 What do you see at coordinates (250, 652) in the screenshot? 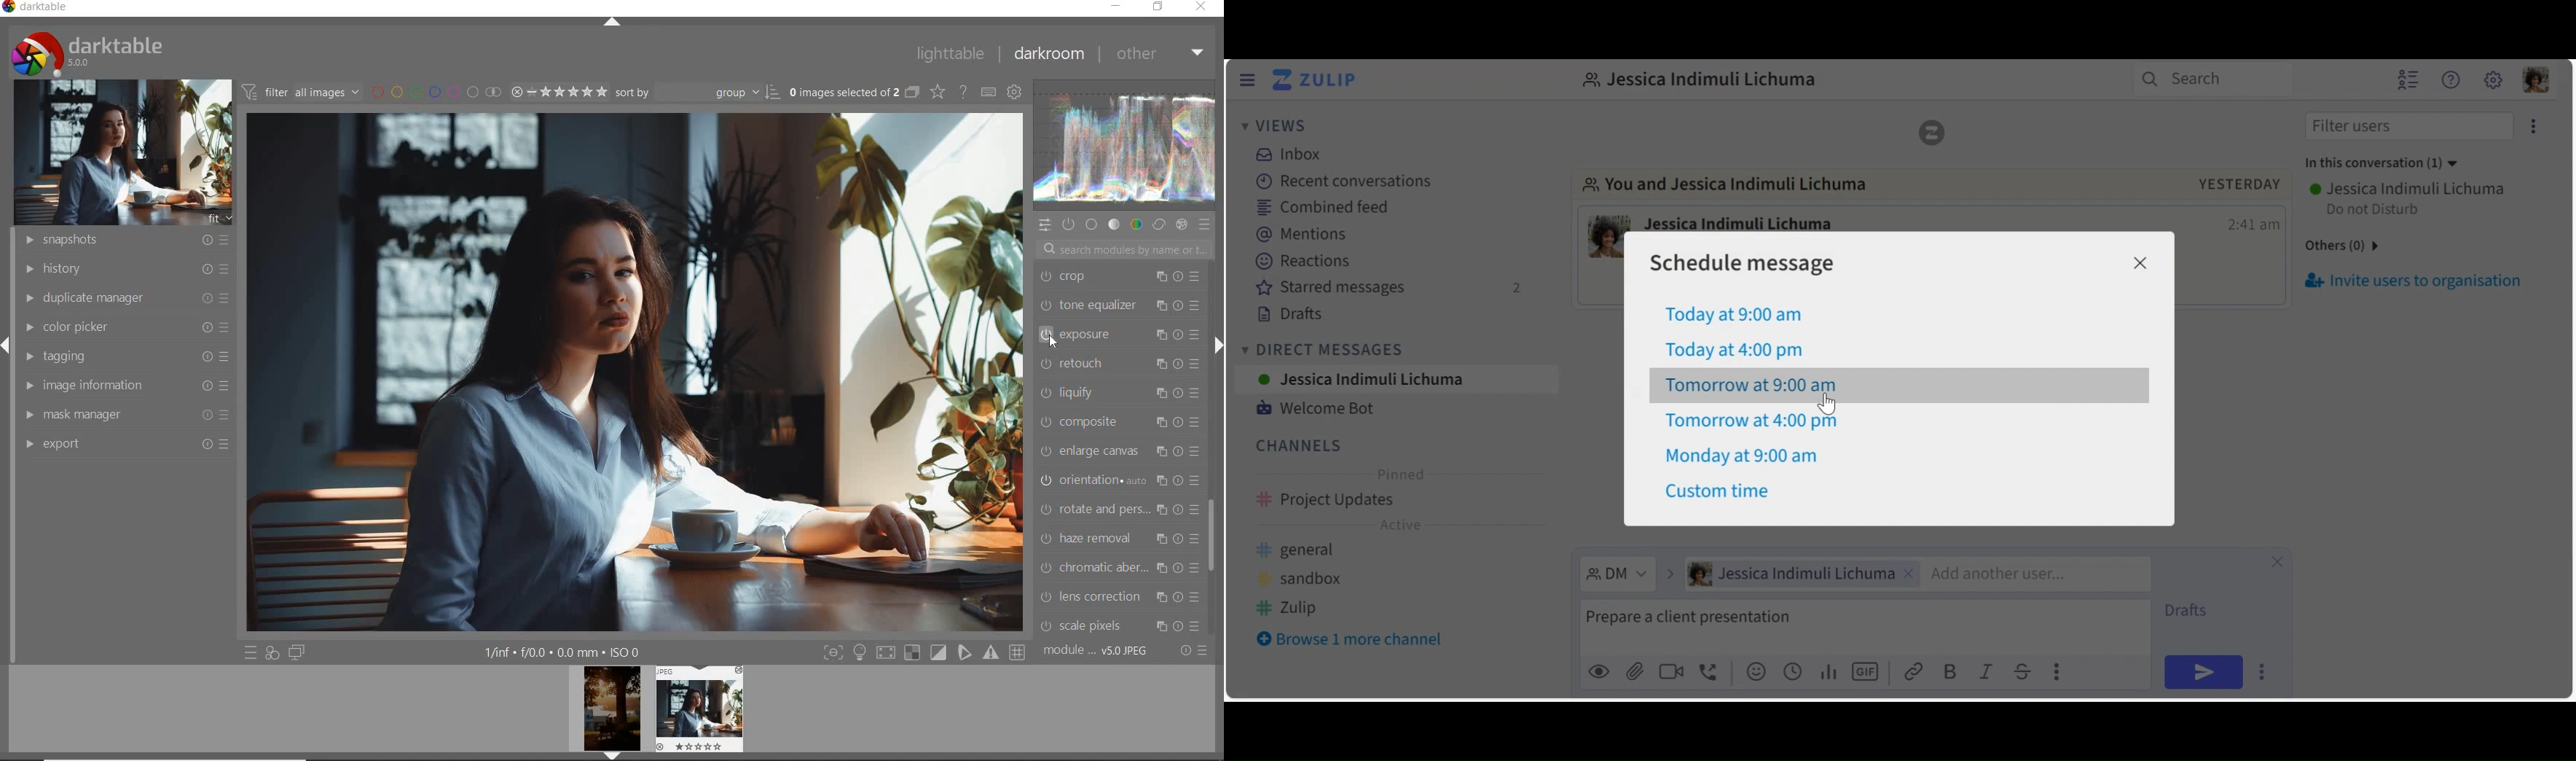
I see `QUICK ACCESS TO PRESET` at bounding box center [250, 652].